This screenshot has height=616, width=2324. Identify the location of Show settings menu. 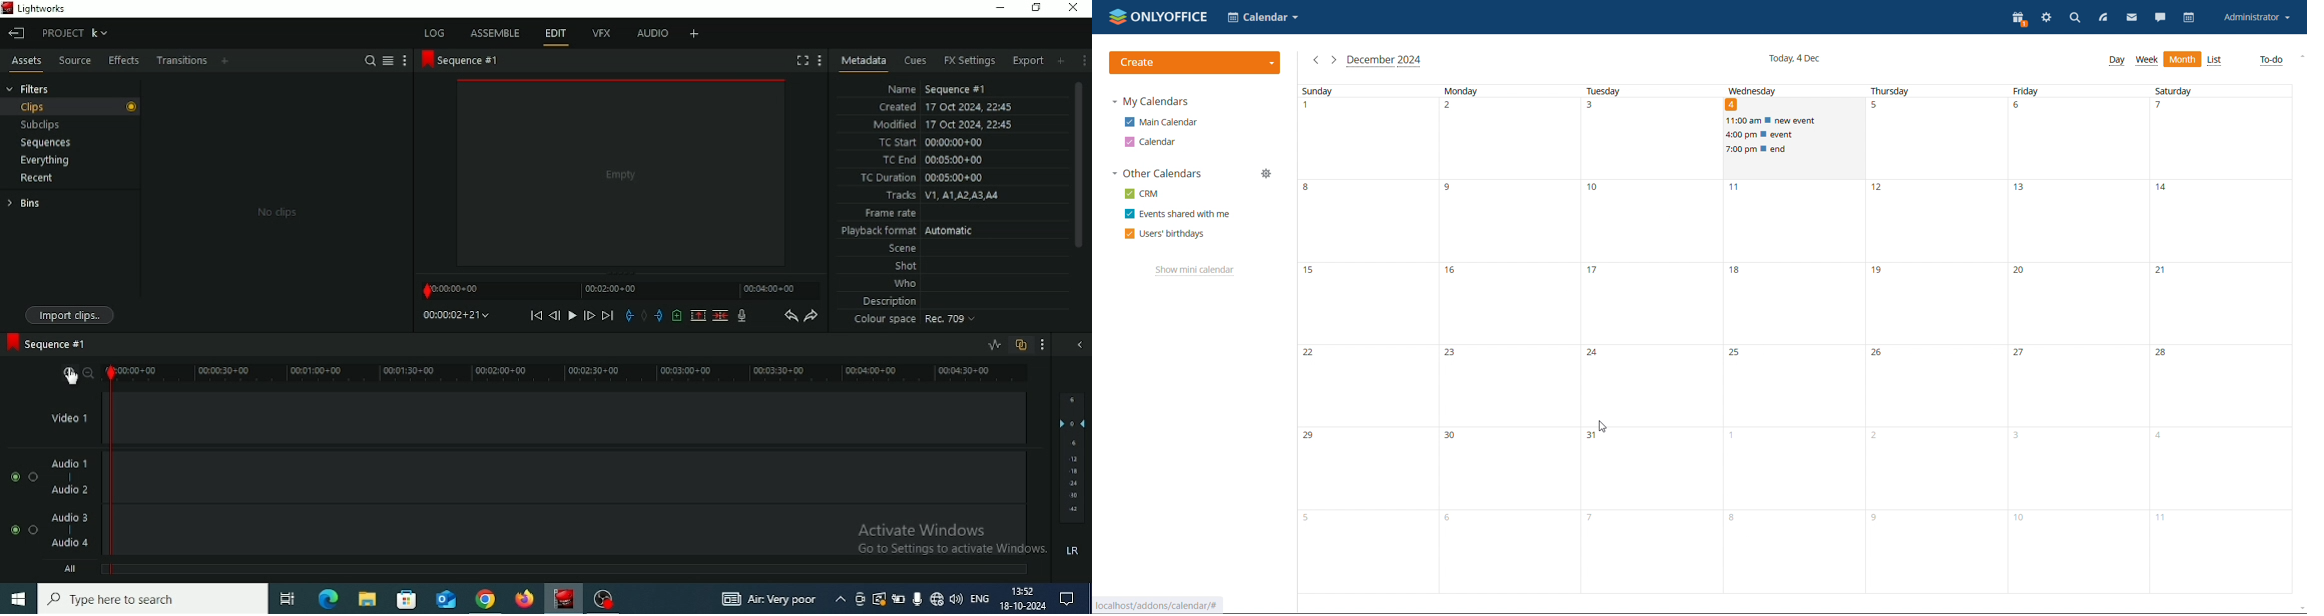
(820, 60).